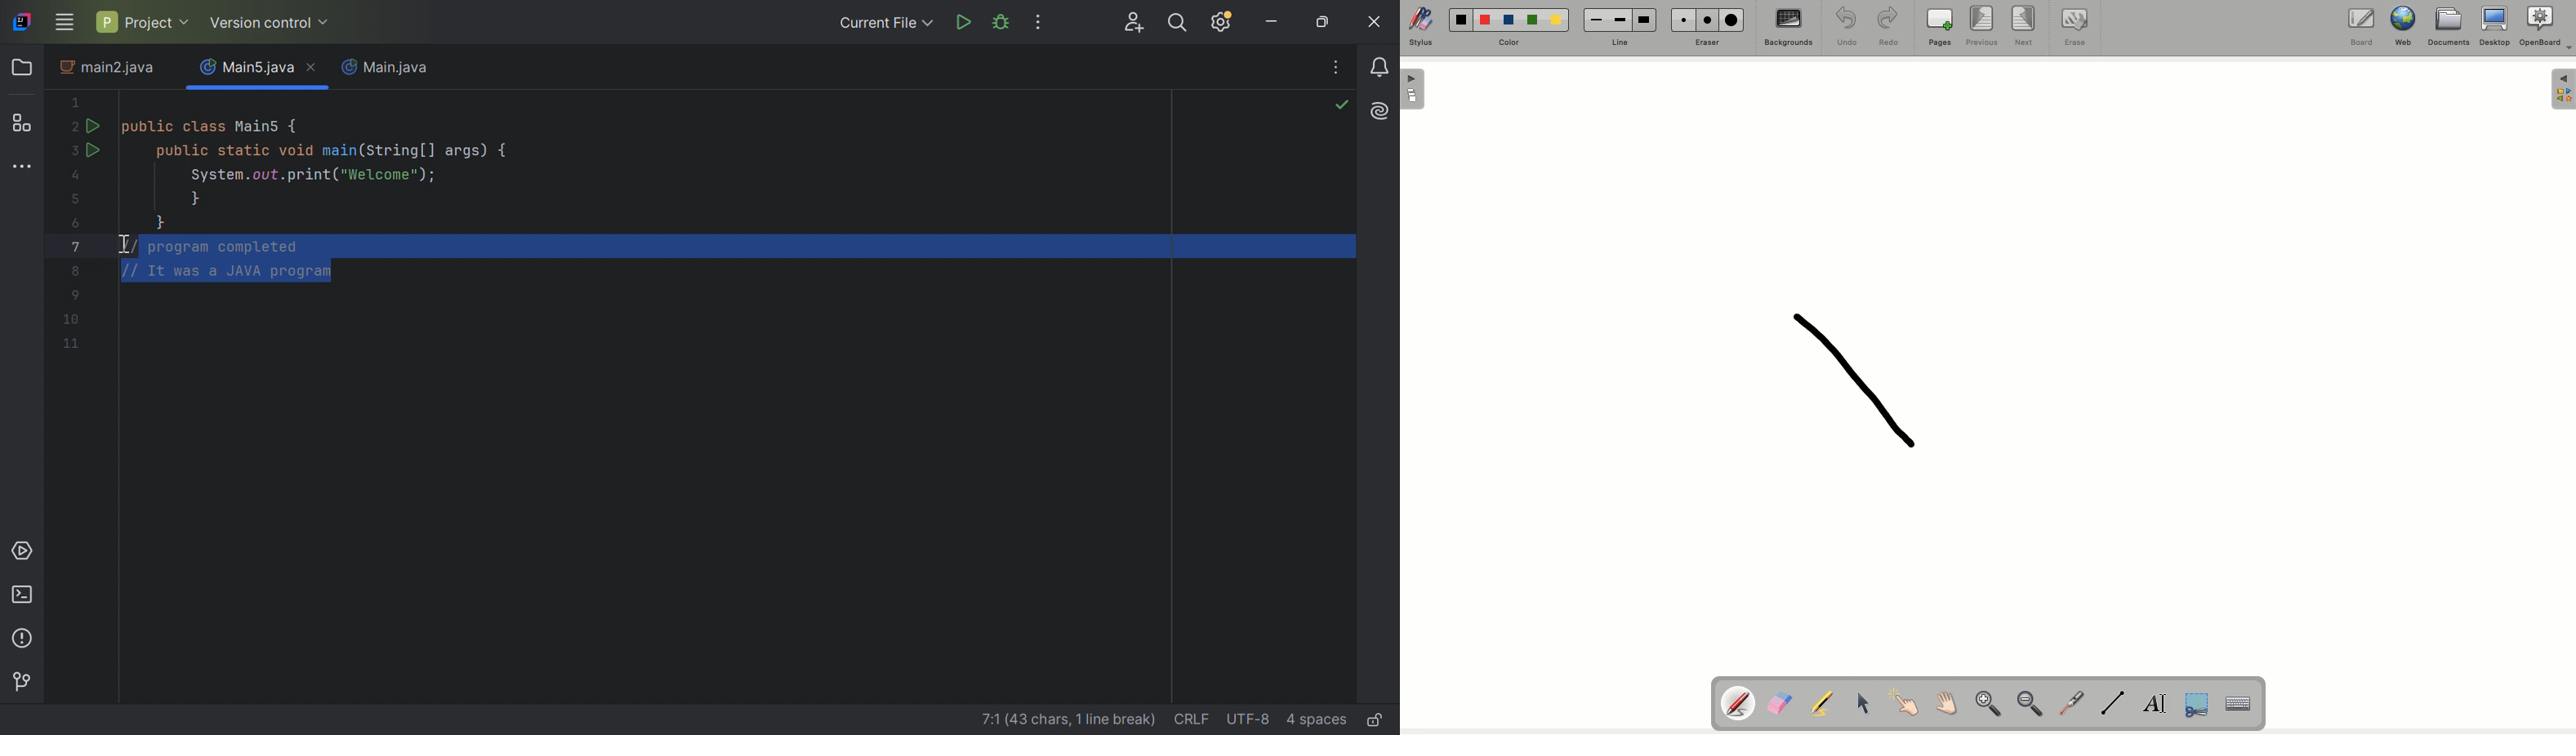 This screenshot has height=756, width=2576. I want to click on Zoom out, so click(2035, 706).